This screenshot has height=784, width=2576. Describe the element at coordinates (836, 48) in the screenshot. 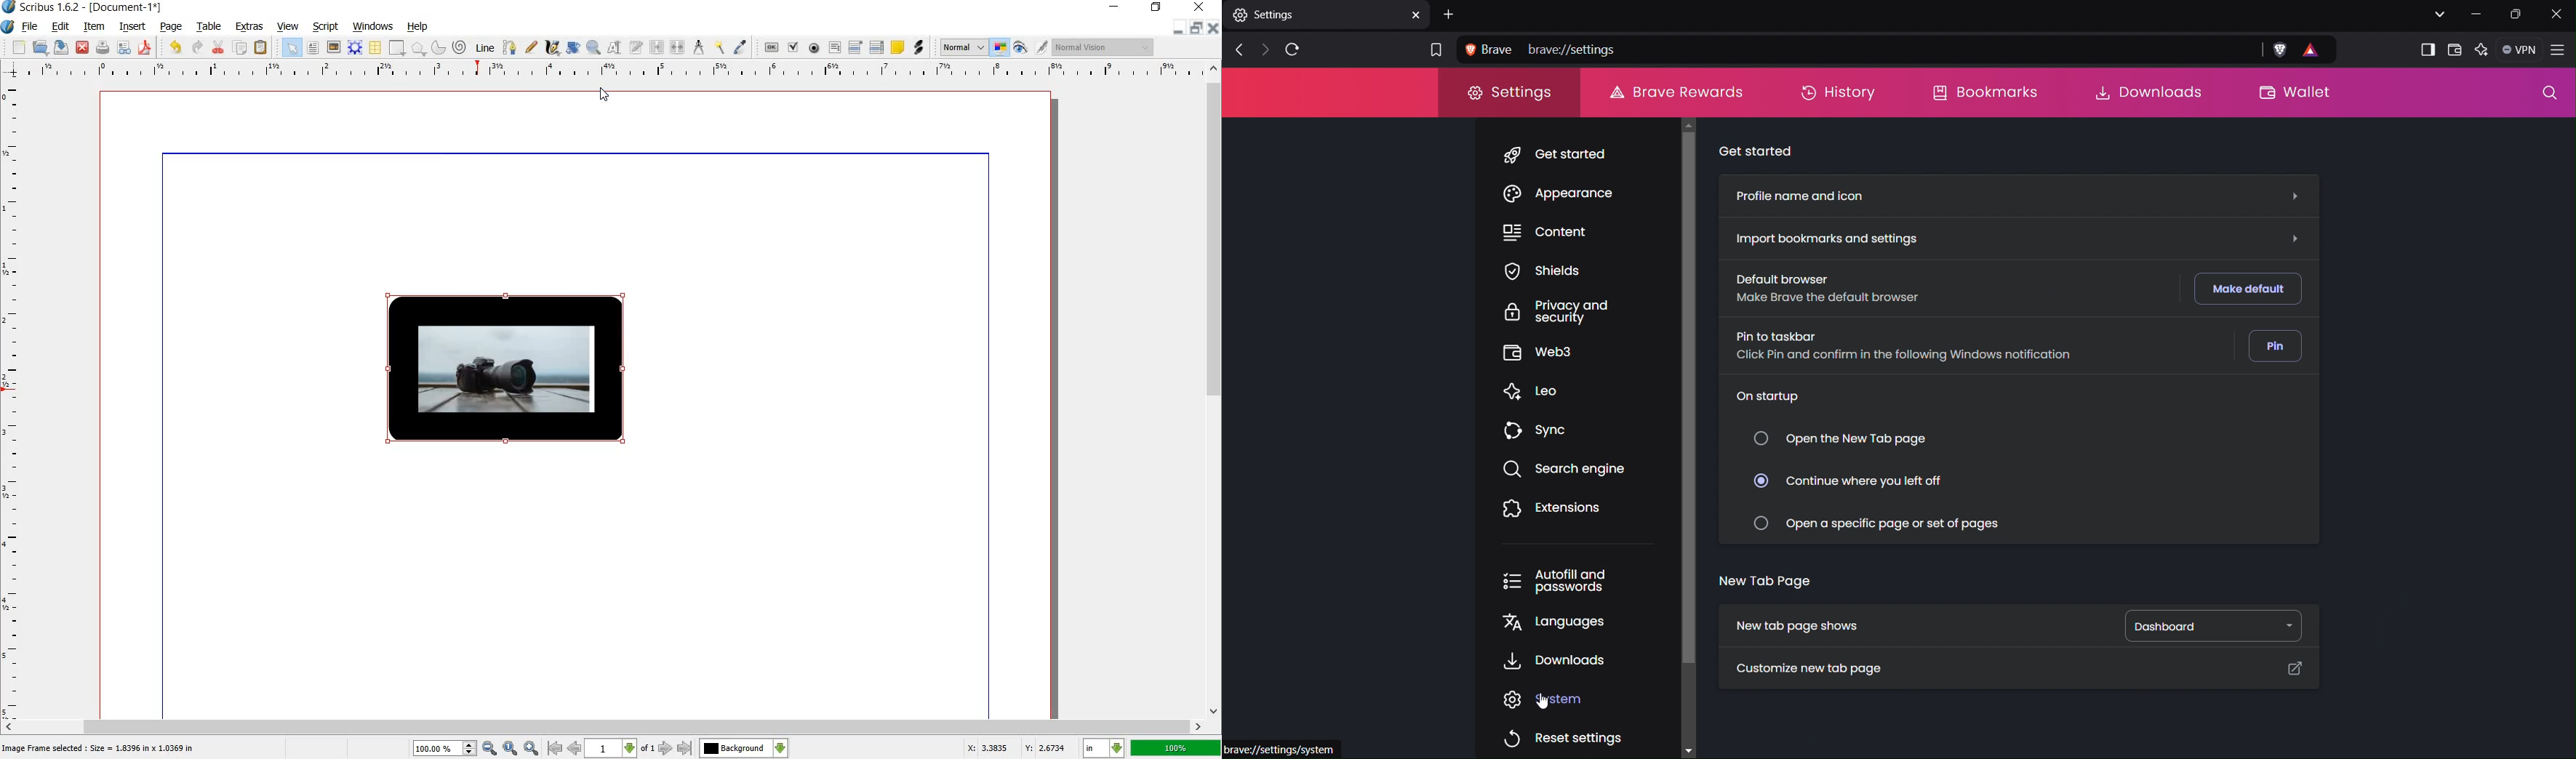

I see `pdf text field` at that location.